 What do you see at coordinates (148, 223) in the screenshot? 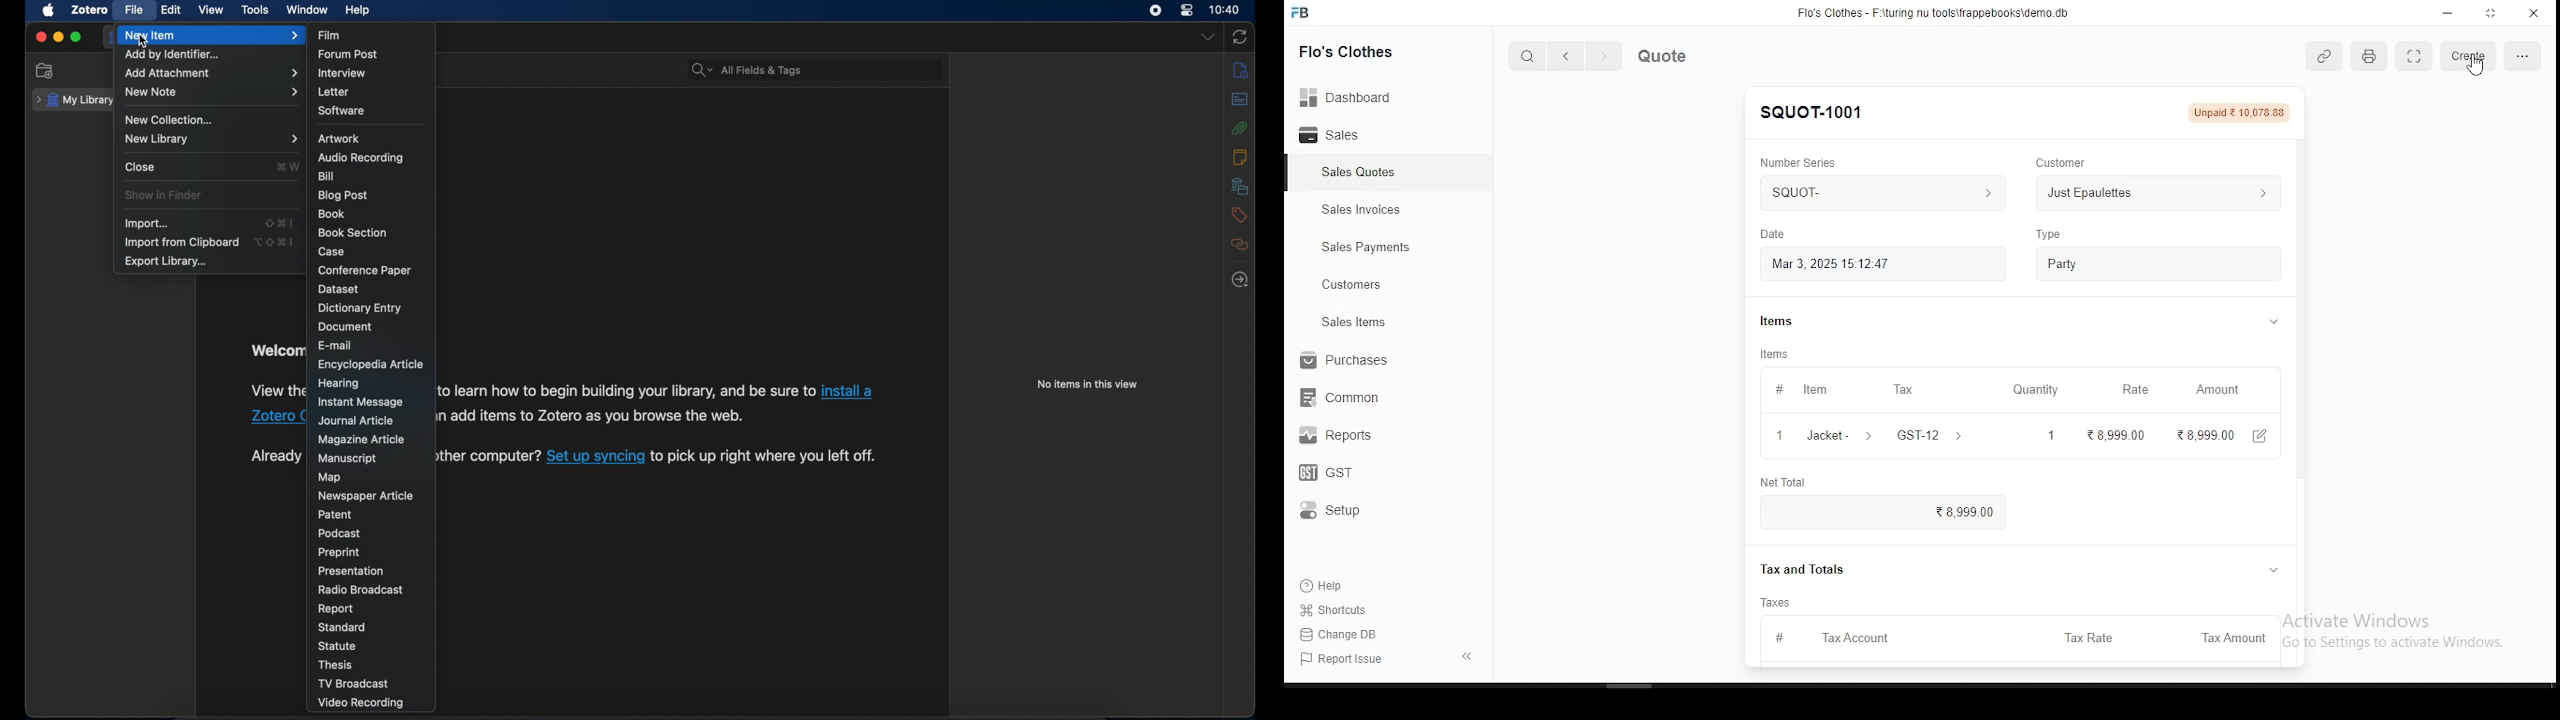
I see `import` at bounding box center [148, 223].